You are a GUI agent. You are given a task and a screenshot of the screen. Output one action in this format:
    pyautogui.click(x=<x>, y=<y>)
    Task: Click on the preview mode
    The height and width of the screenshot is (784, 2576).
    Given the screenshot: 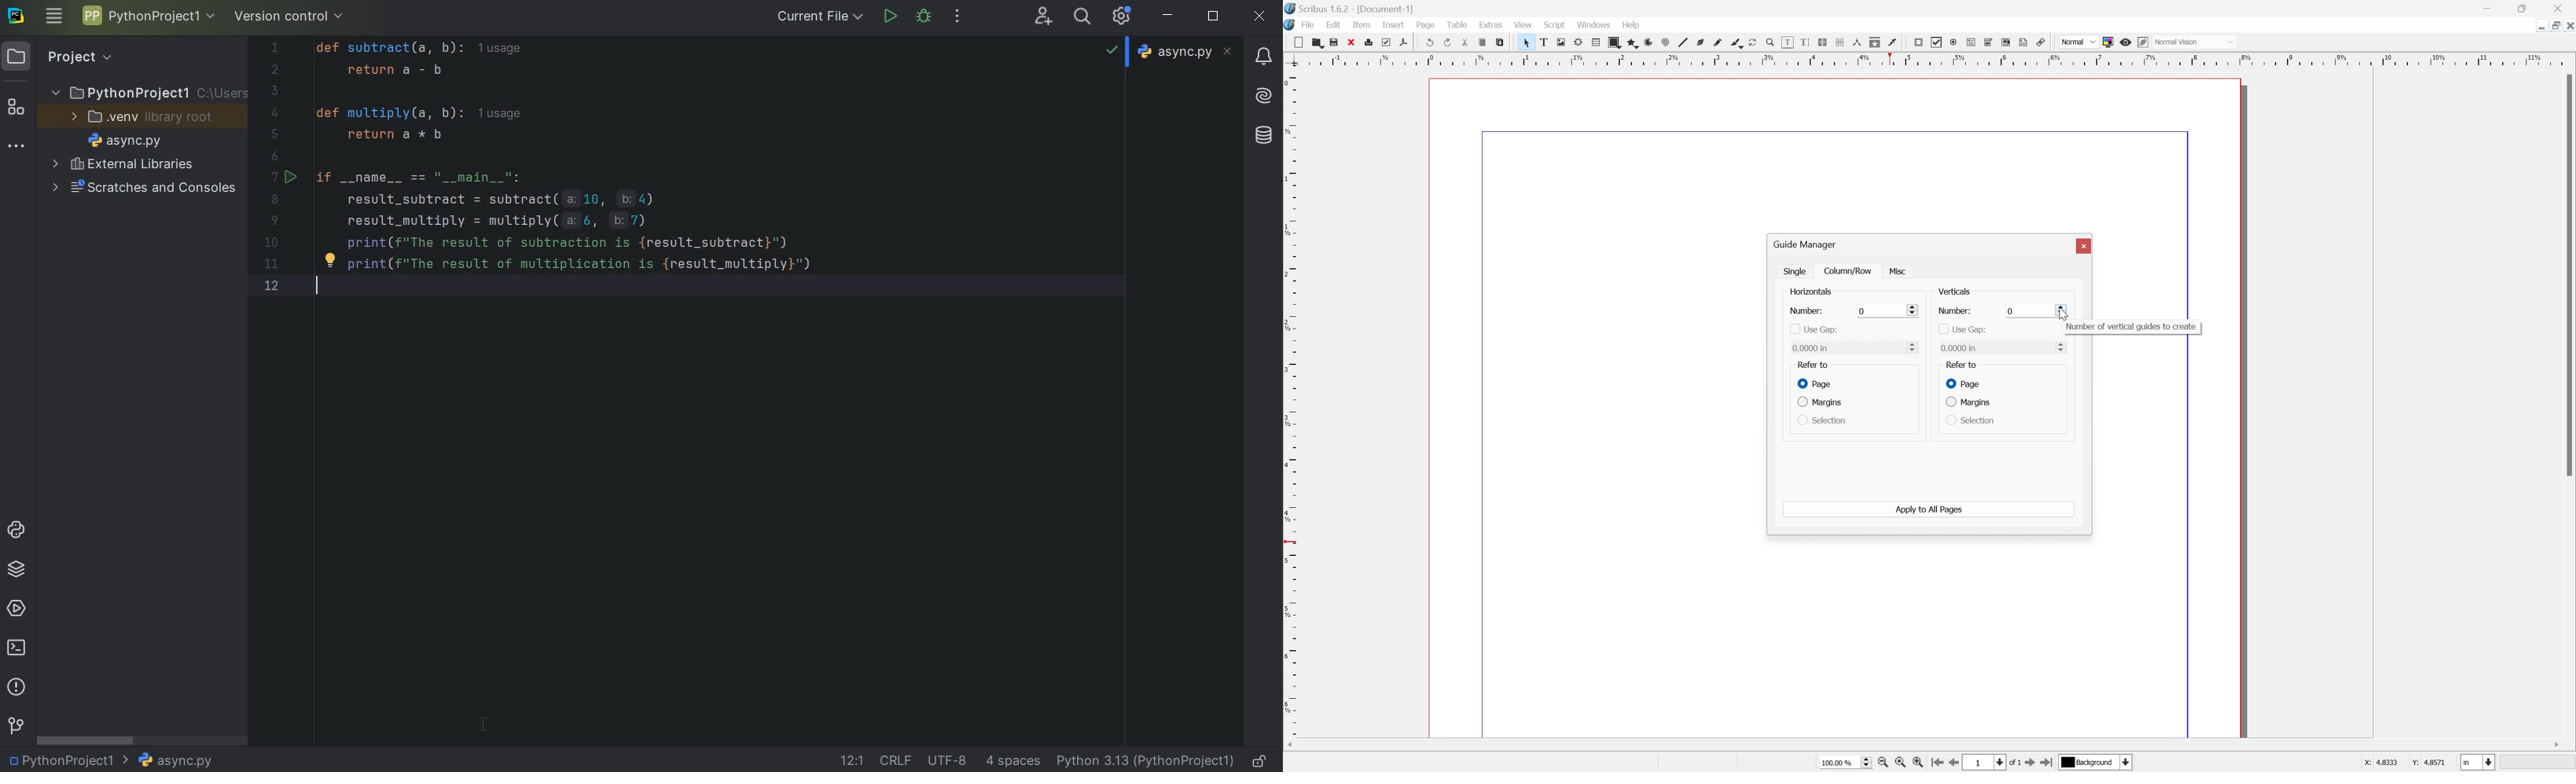 What is the action you would take?
    pyautogui.click(x=2126, y=42)
    